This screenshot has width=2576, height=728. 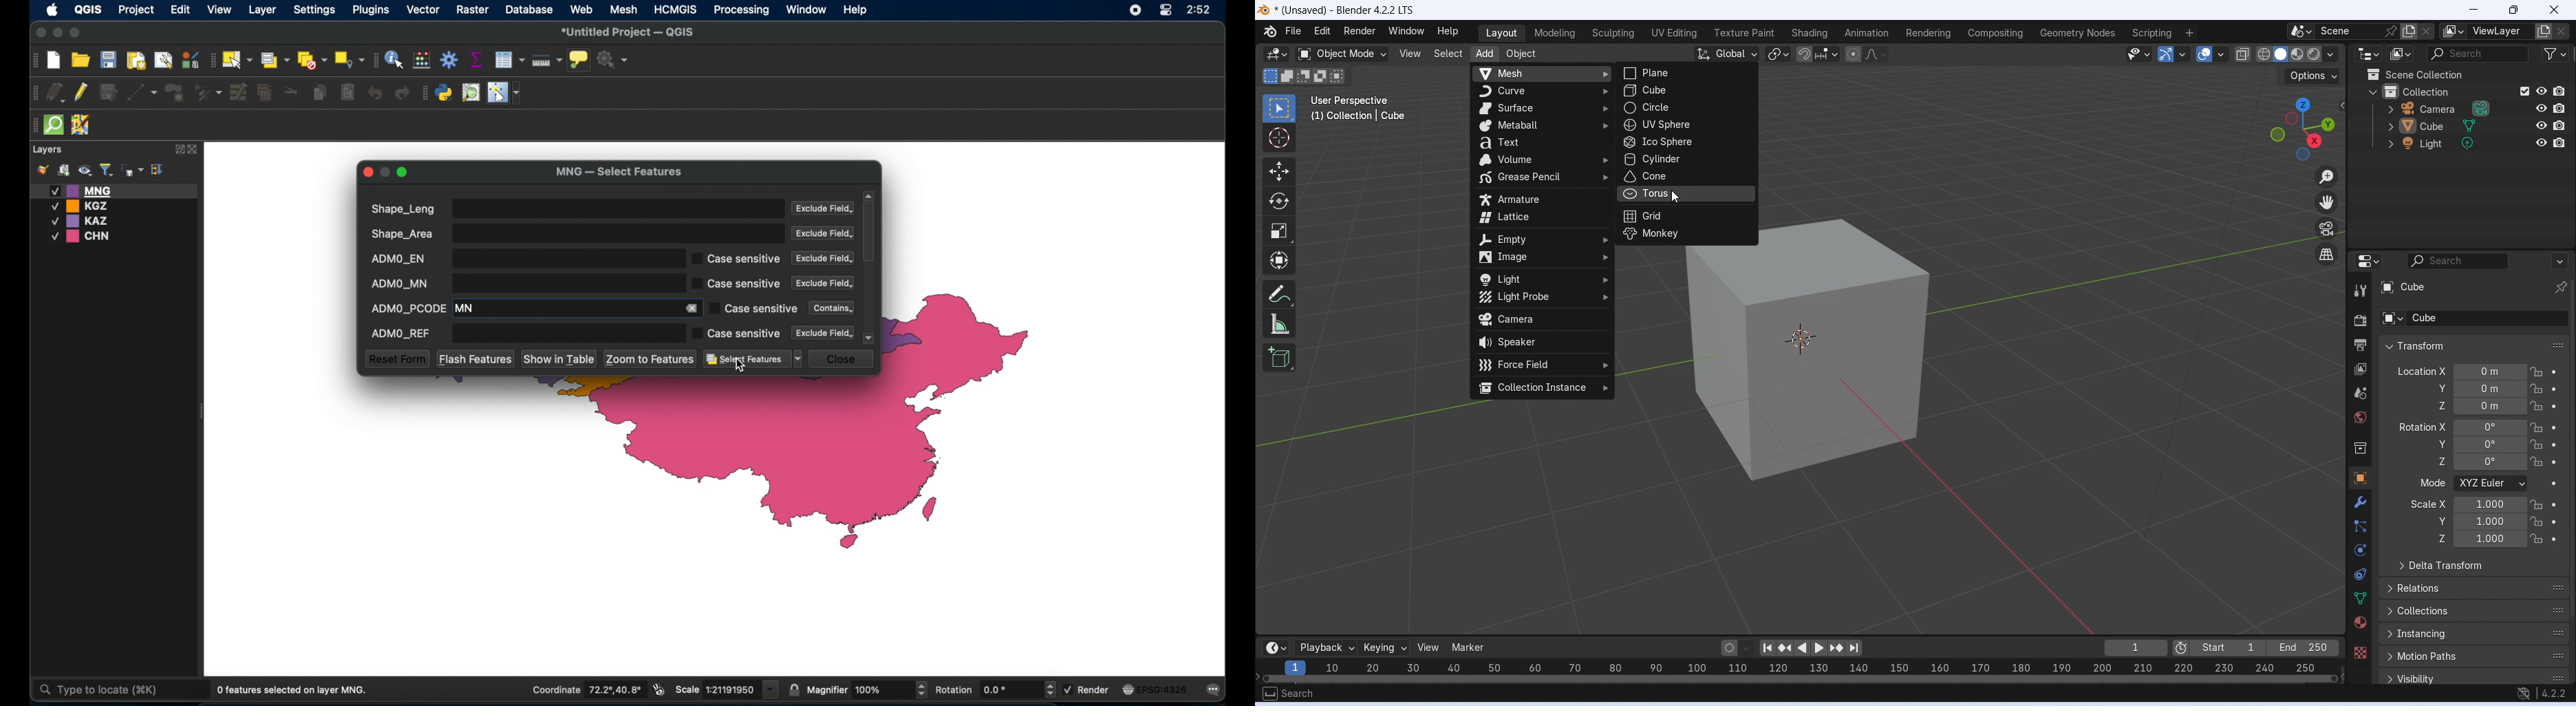 I want to click on Scale  Y, so click(x=2442, y=521).